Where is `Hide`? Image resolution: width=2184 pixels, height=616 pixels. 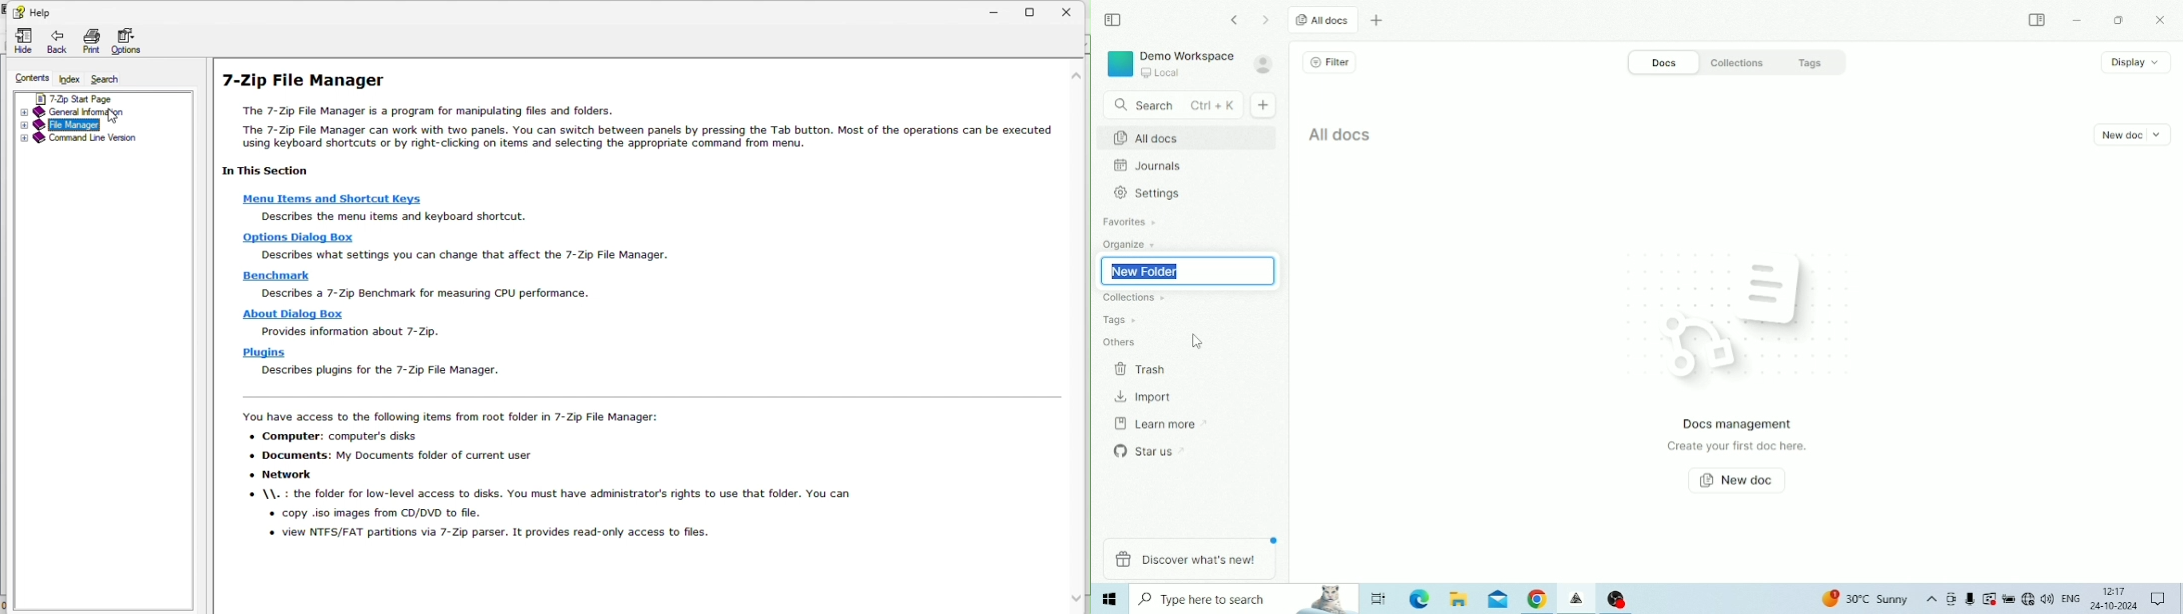 Hide is located at coordinates (19, 38).